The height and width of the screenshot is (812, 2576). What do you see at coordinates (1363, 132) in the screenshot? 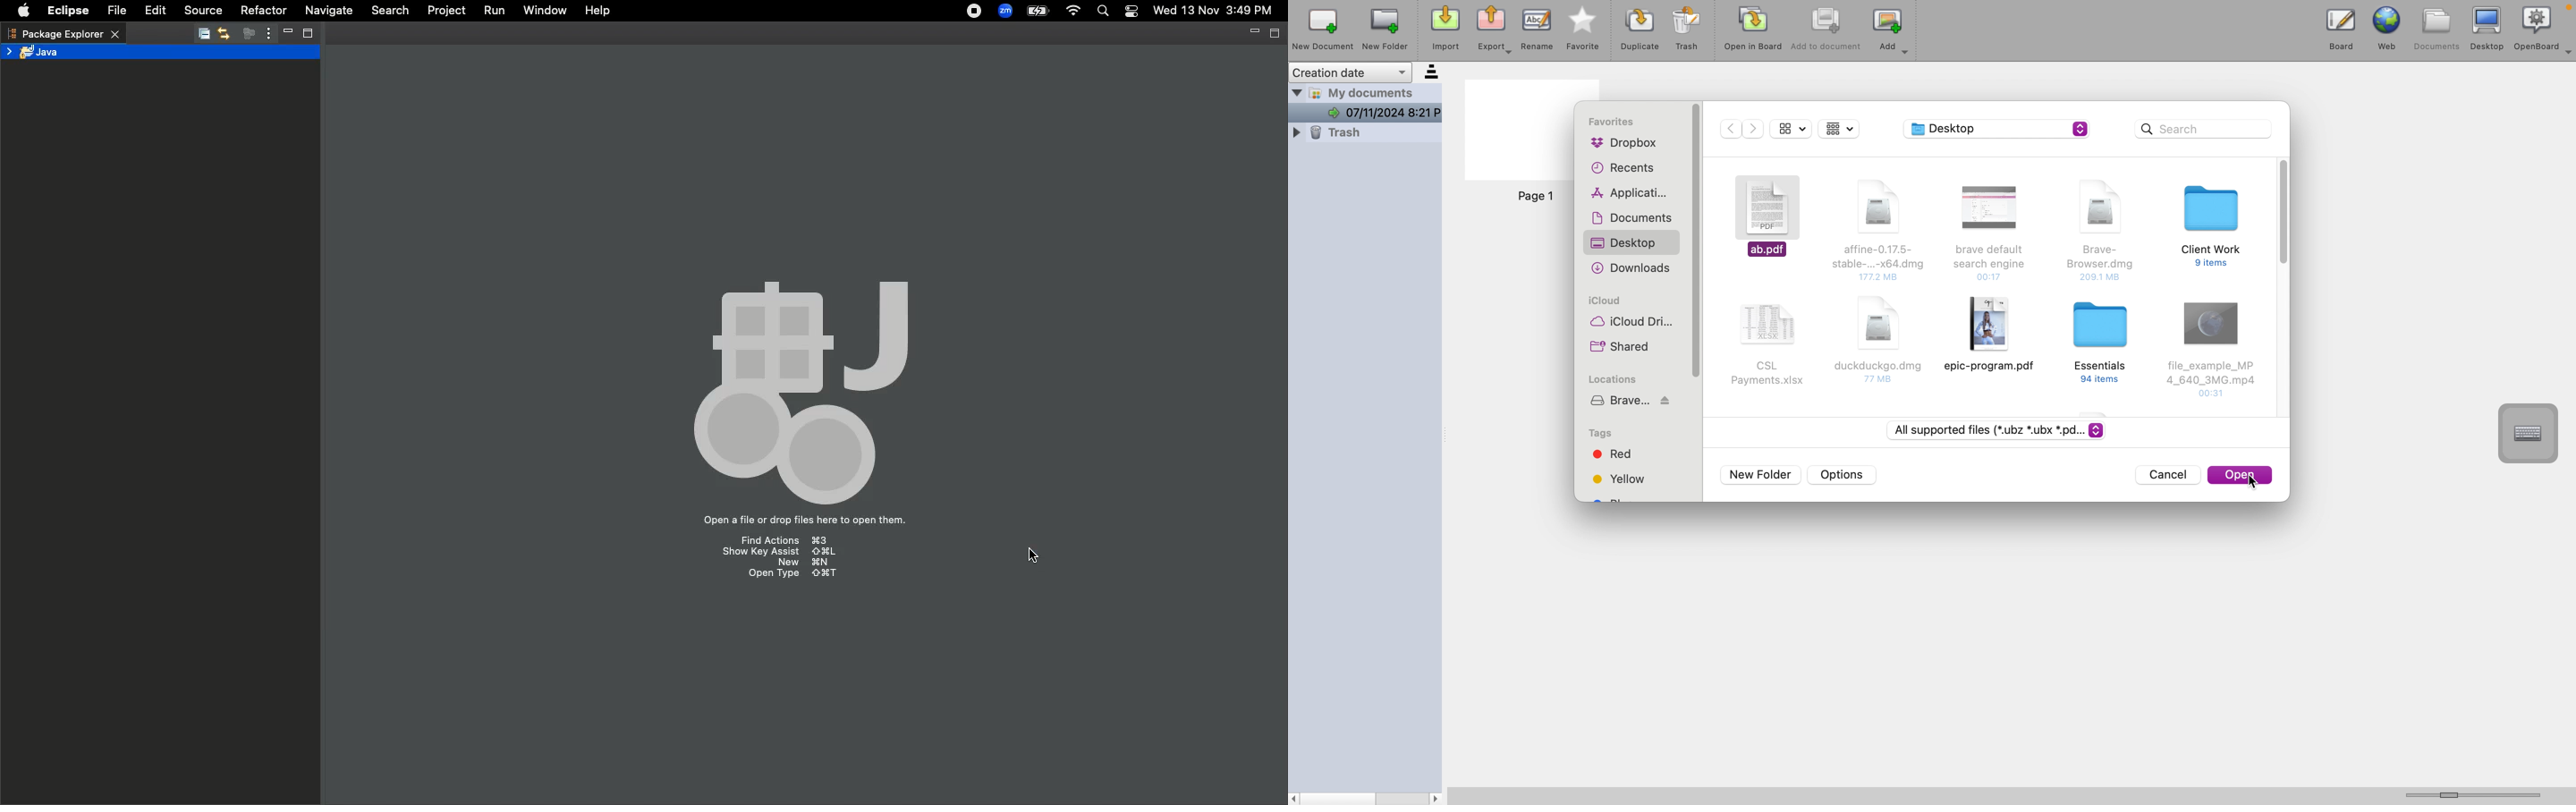
I see `trsh` at bounding box center [1363, 132].